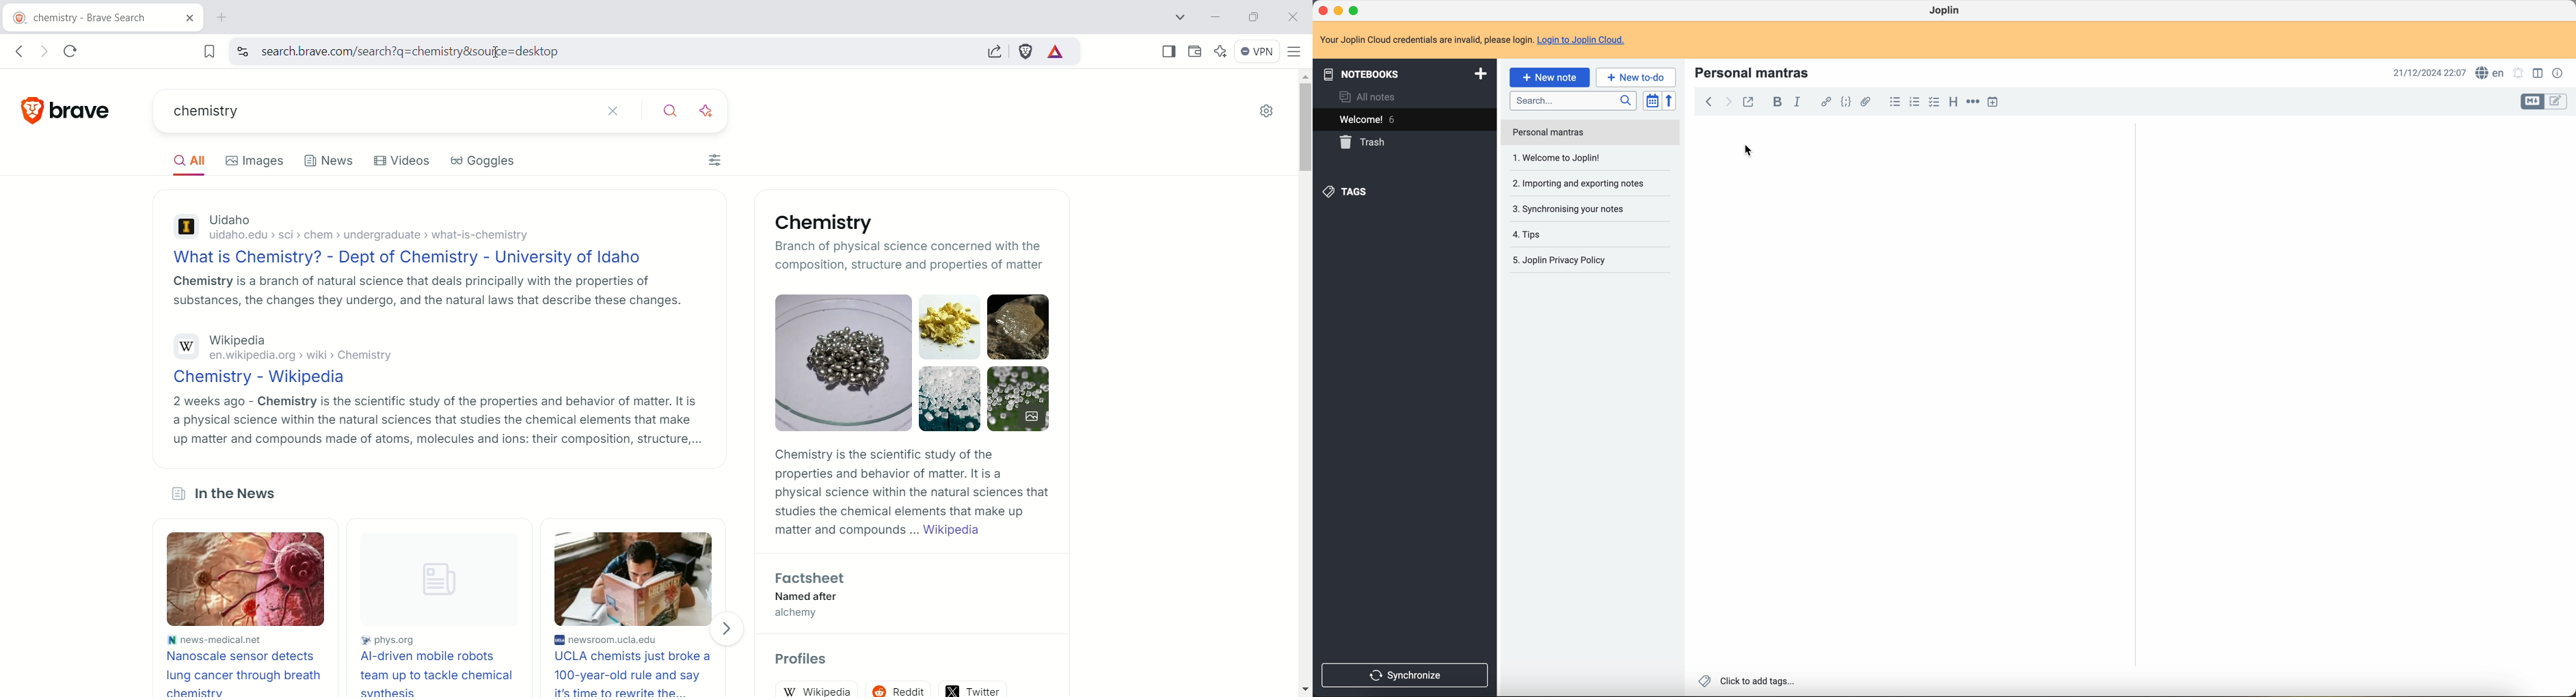 This screenshot has width=2576, height=700. What do you see at coordinates (1550, 78) in the screenshot?
I see `click on new note` at bounding box center [1550, 78].